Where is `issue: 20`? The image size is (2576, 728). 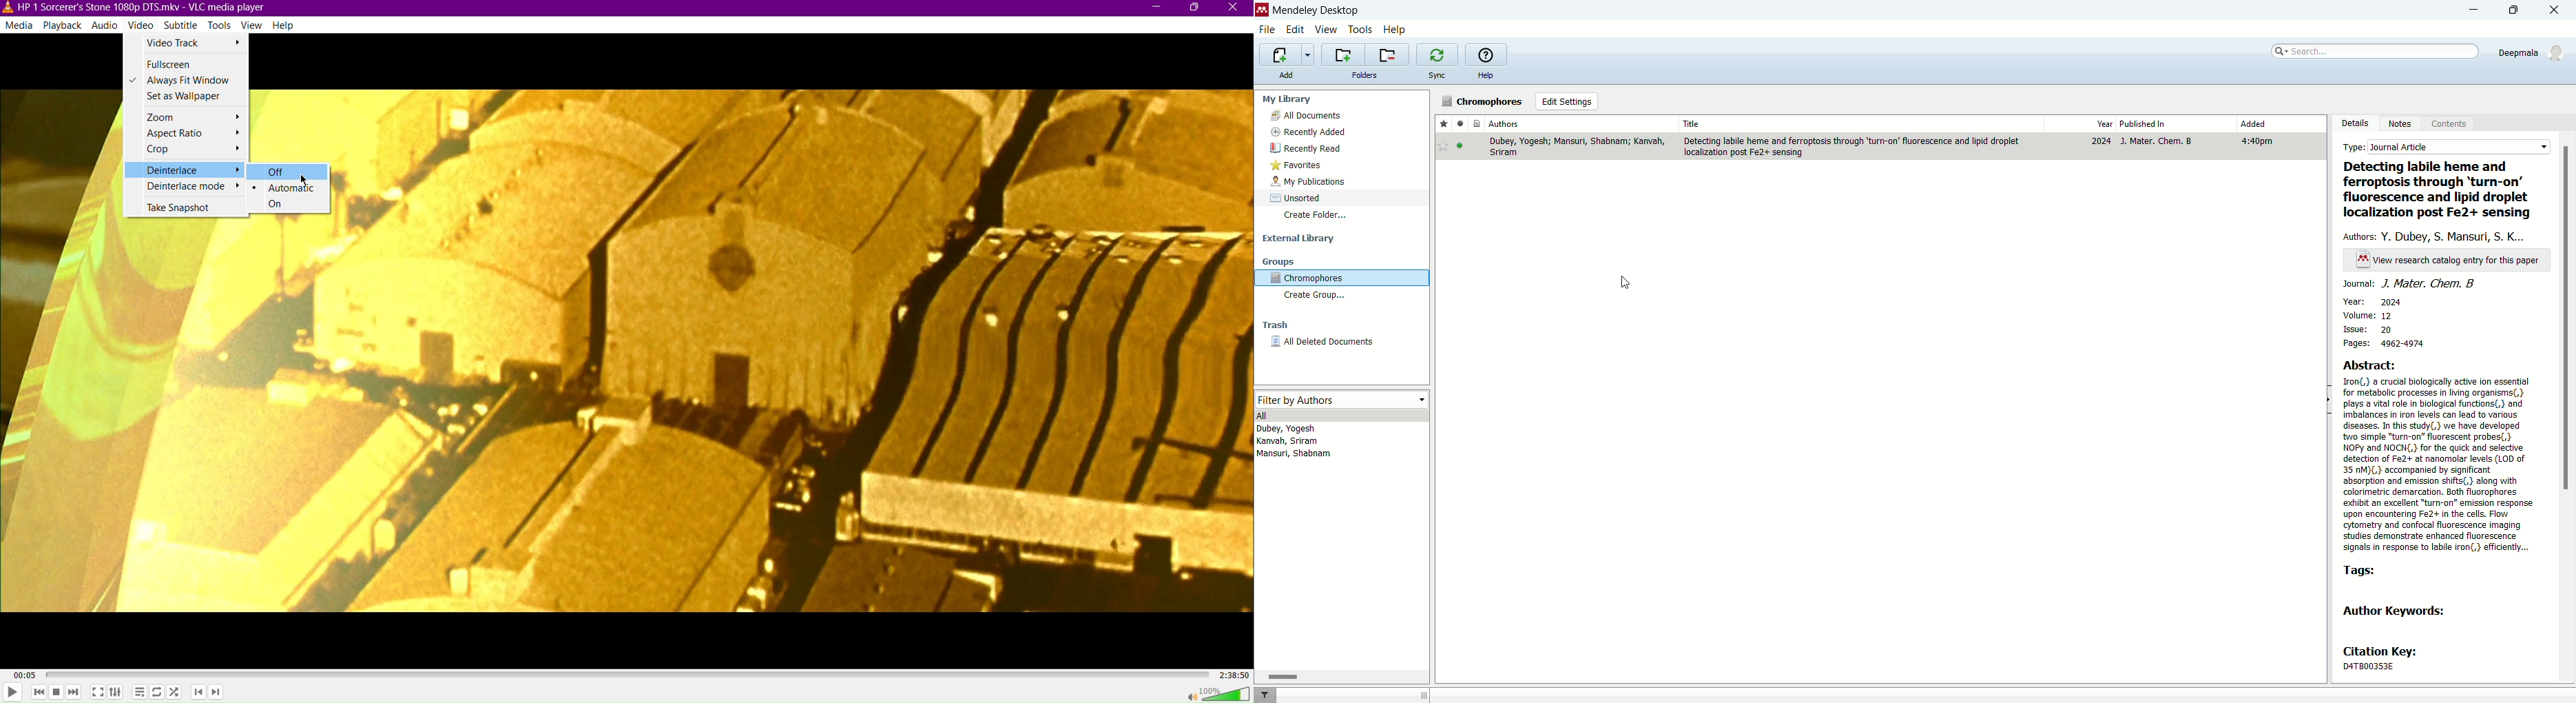 issue: 20 is located at coordinates (2371, 330).